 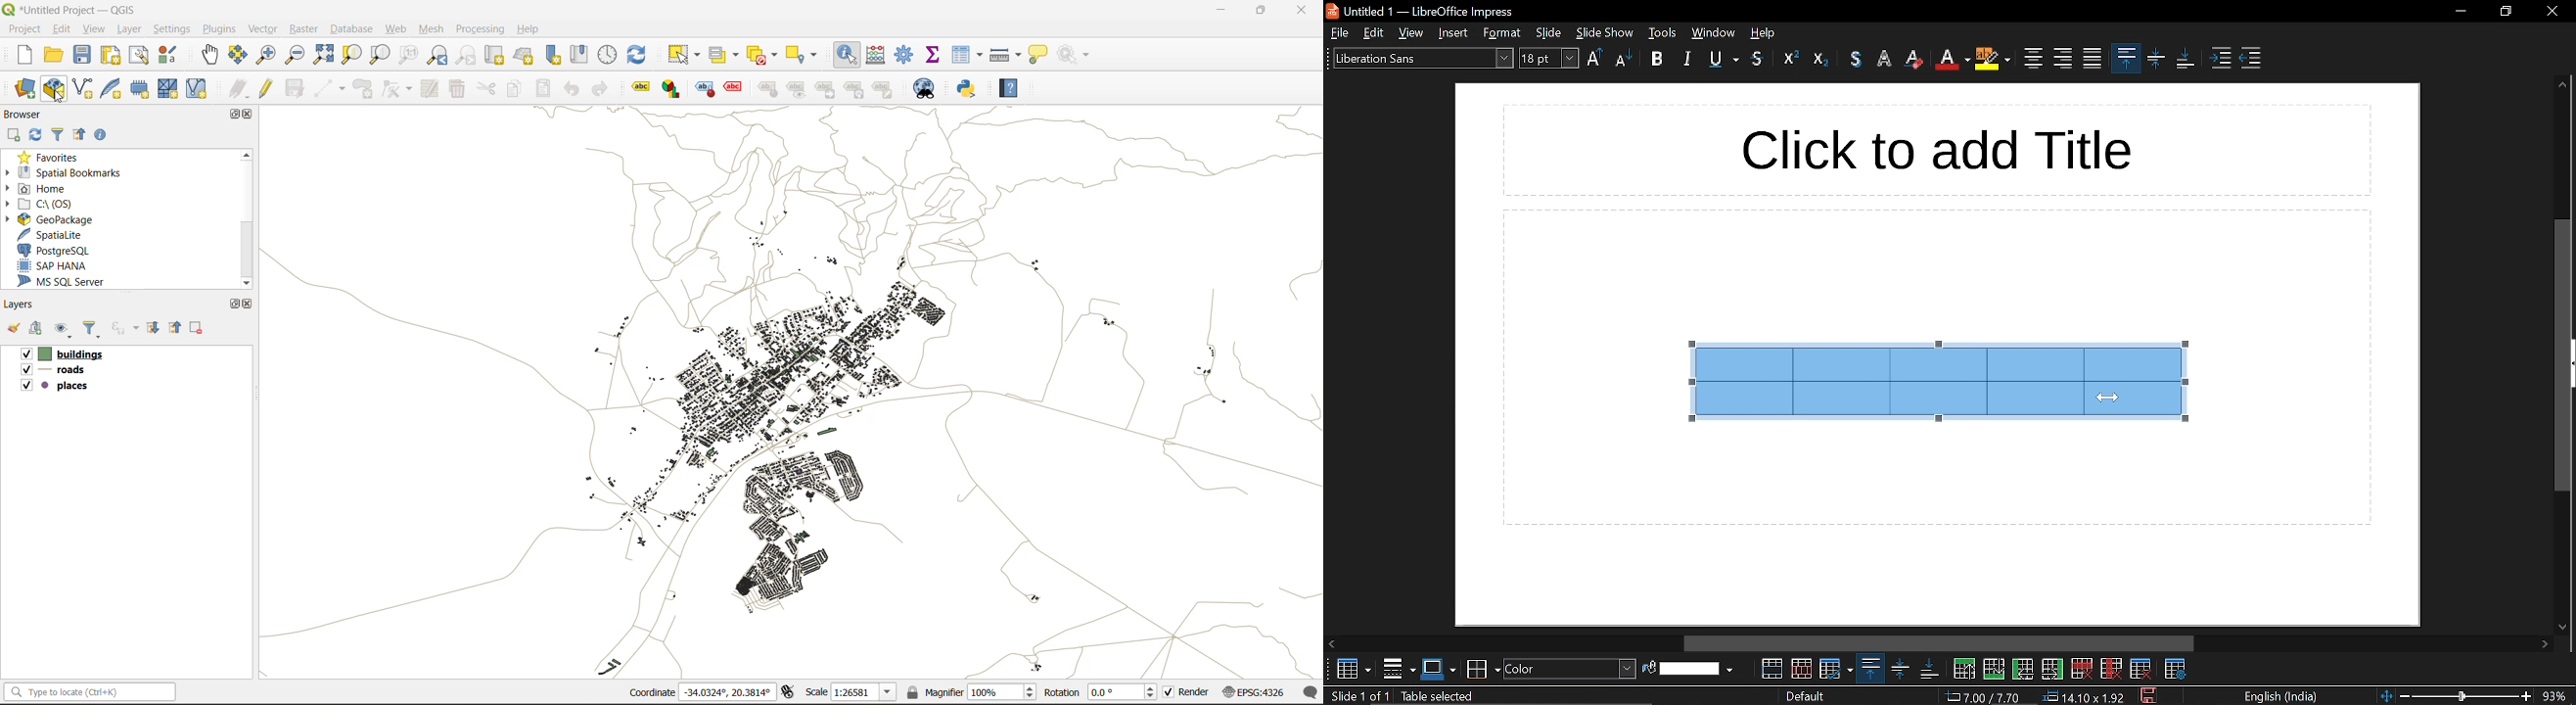 I want to click on layers, so click(x=804, y=393).